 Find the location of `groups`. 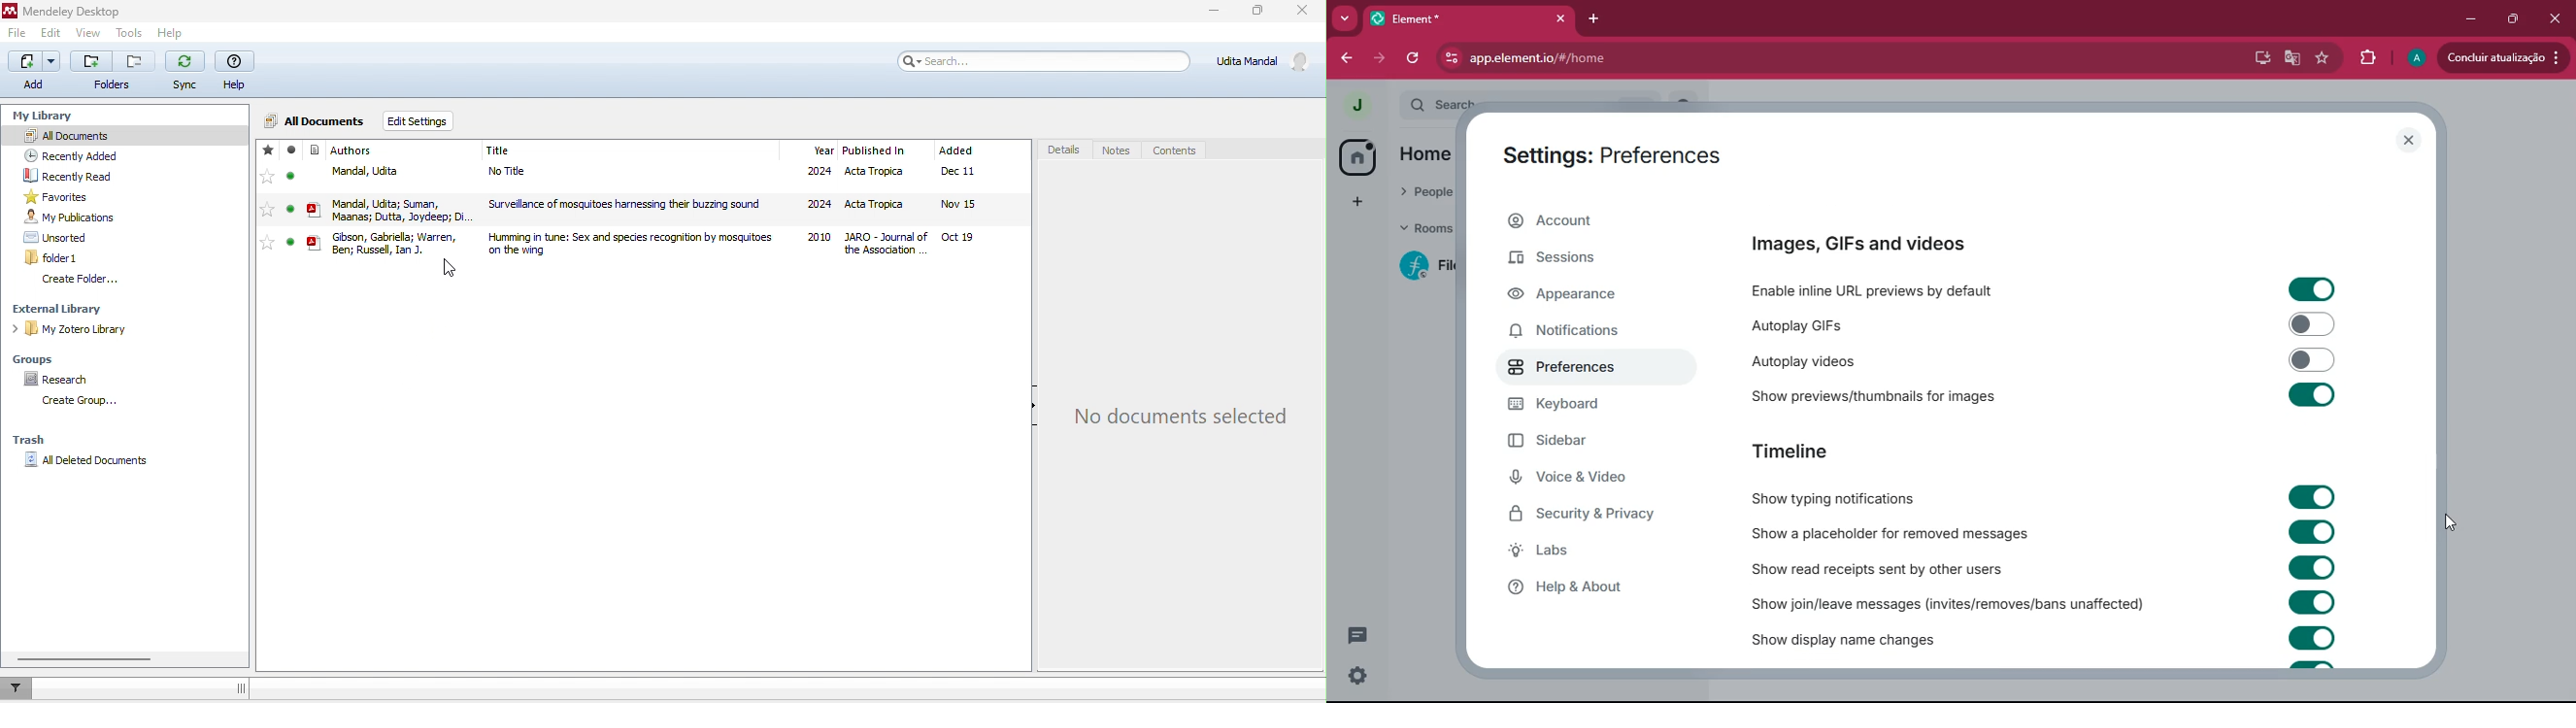

groups is located at coordinates (40, 357).